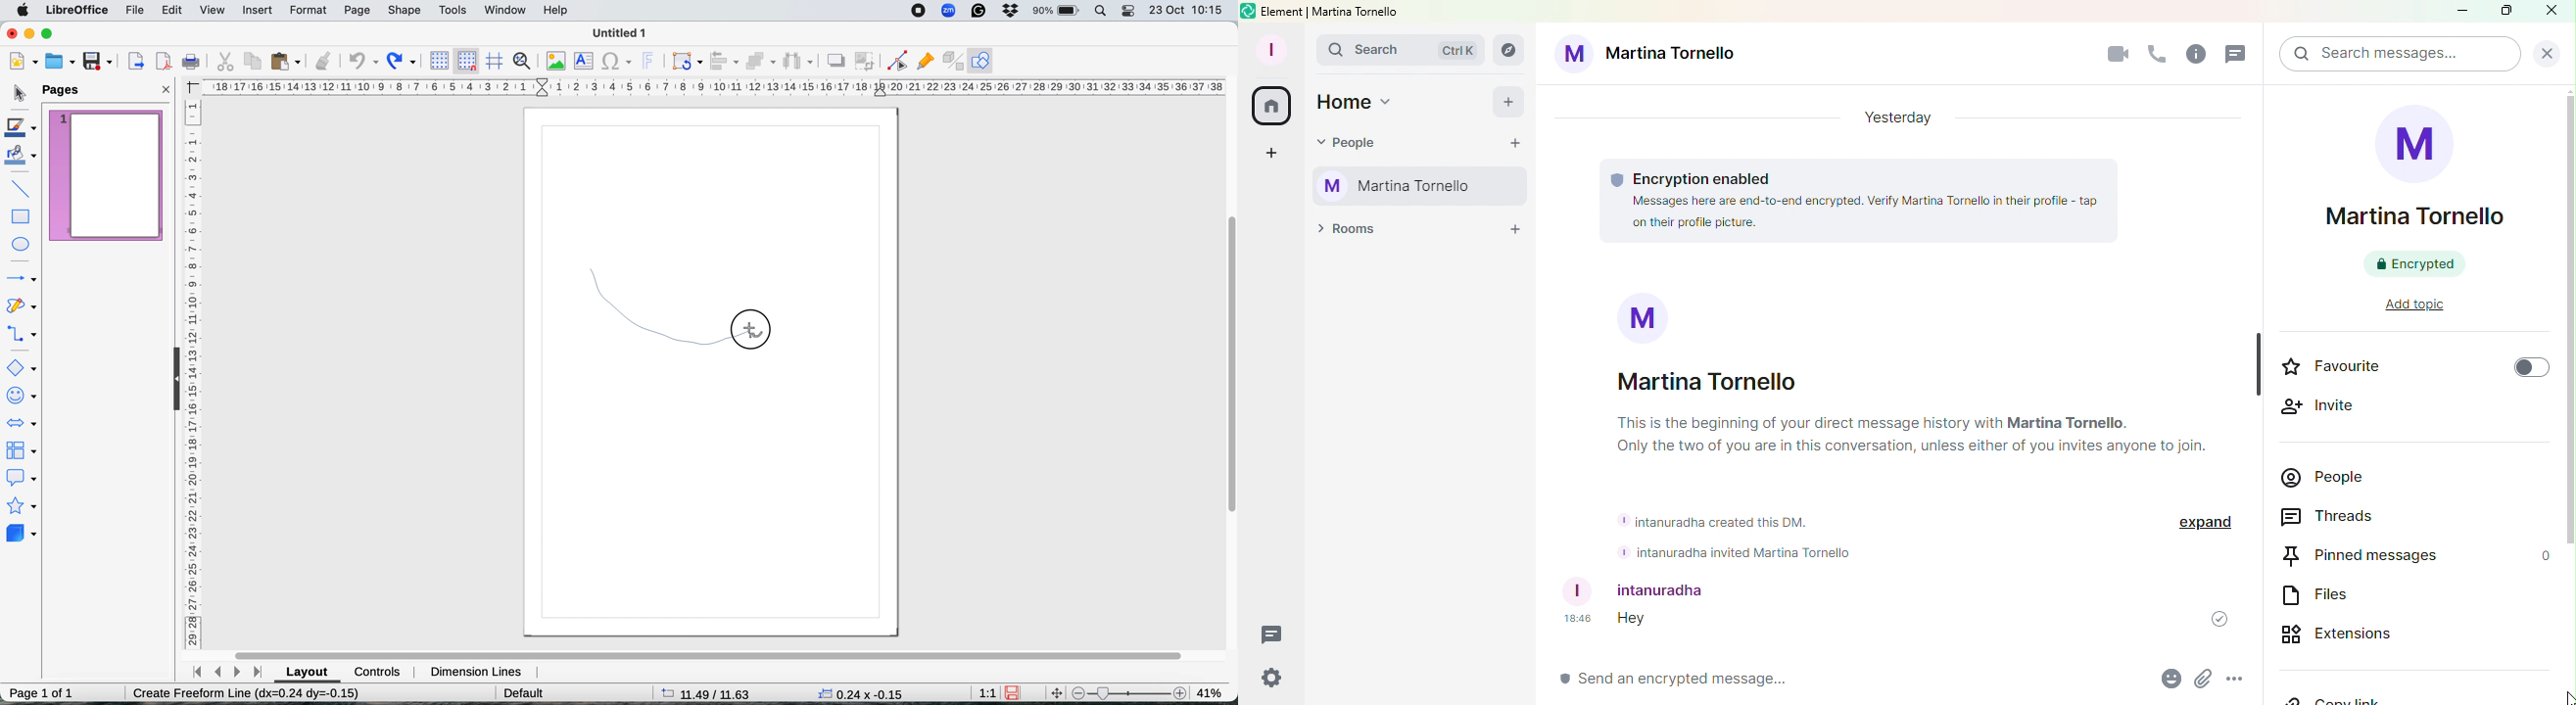  Describe the element at coordinates (1403, 50) in the screenshot. I see `Search bar` at that location.